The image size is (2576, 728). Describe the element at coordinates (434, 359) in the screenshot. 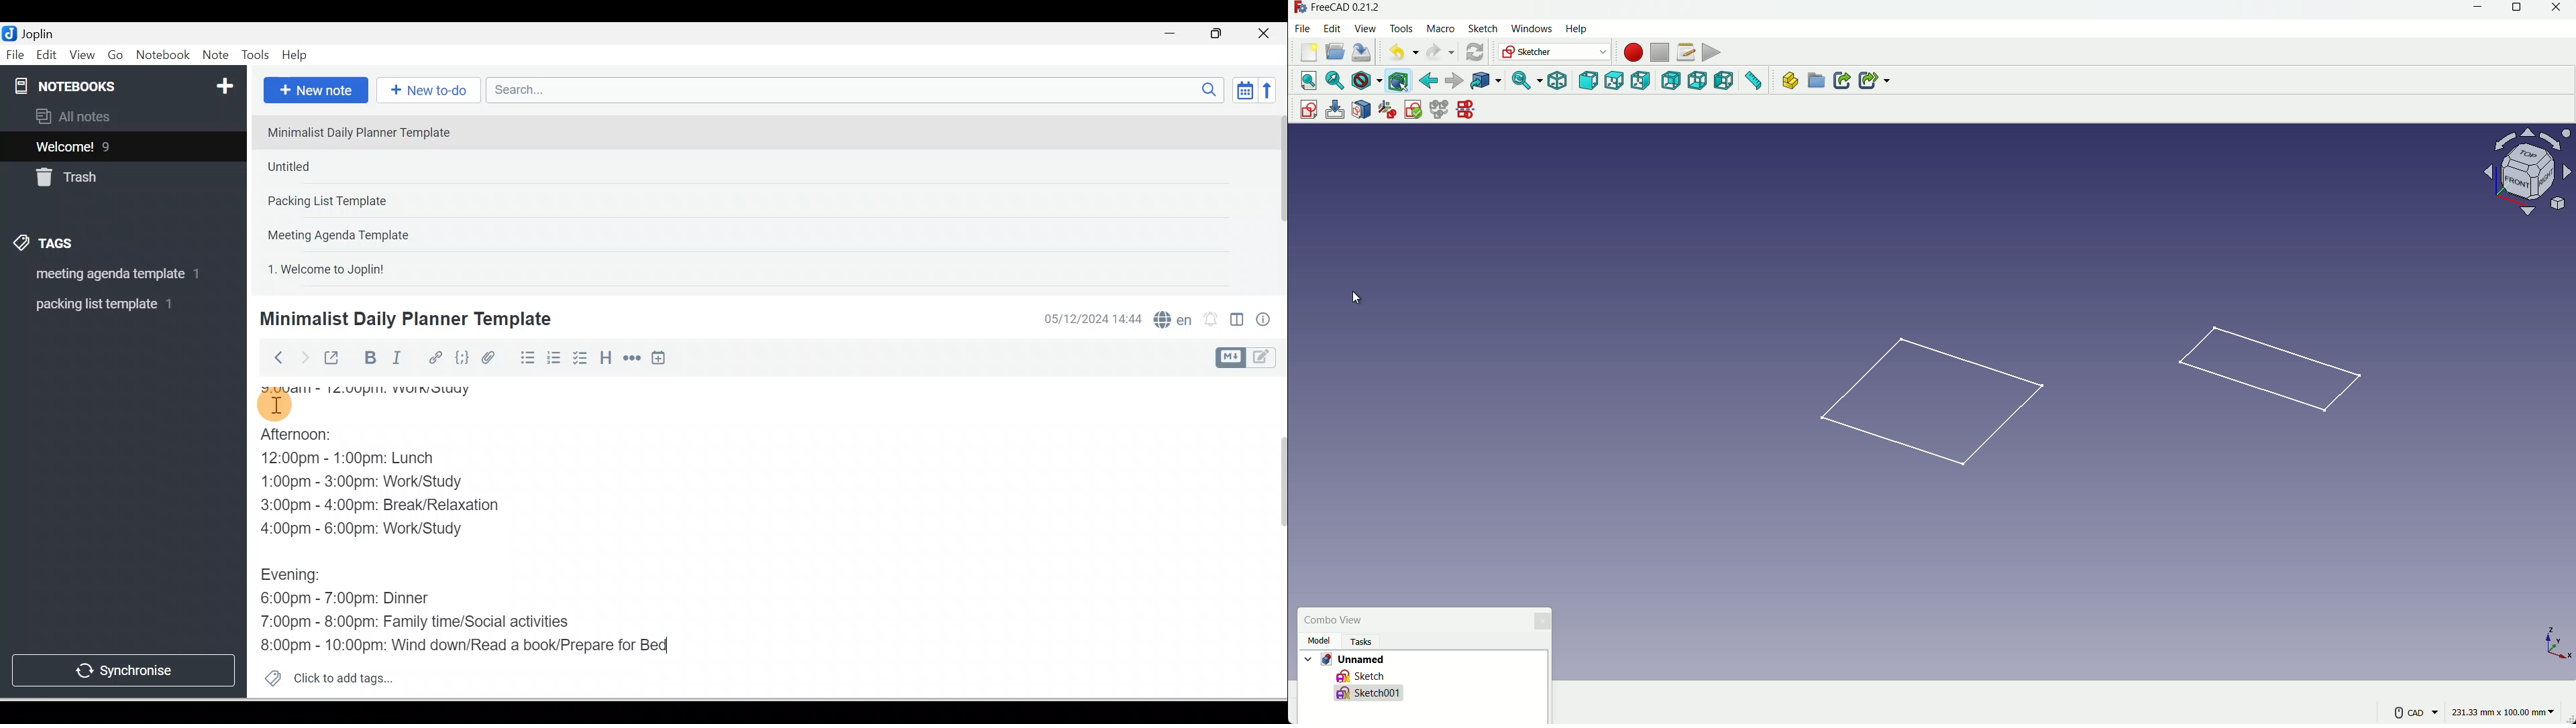

I see `Hyperlink` at that location.